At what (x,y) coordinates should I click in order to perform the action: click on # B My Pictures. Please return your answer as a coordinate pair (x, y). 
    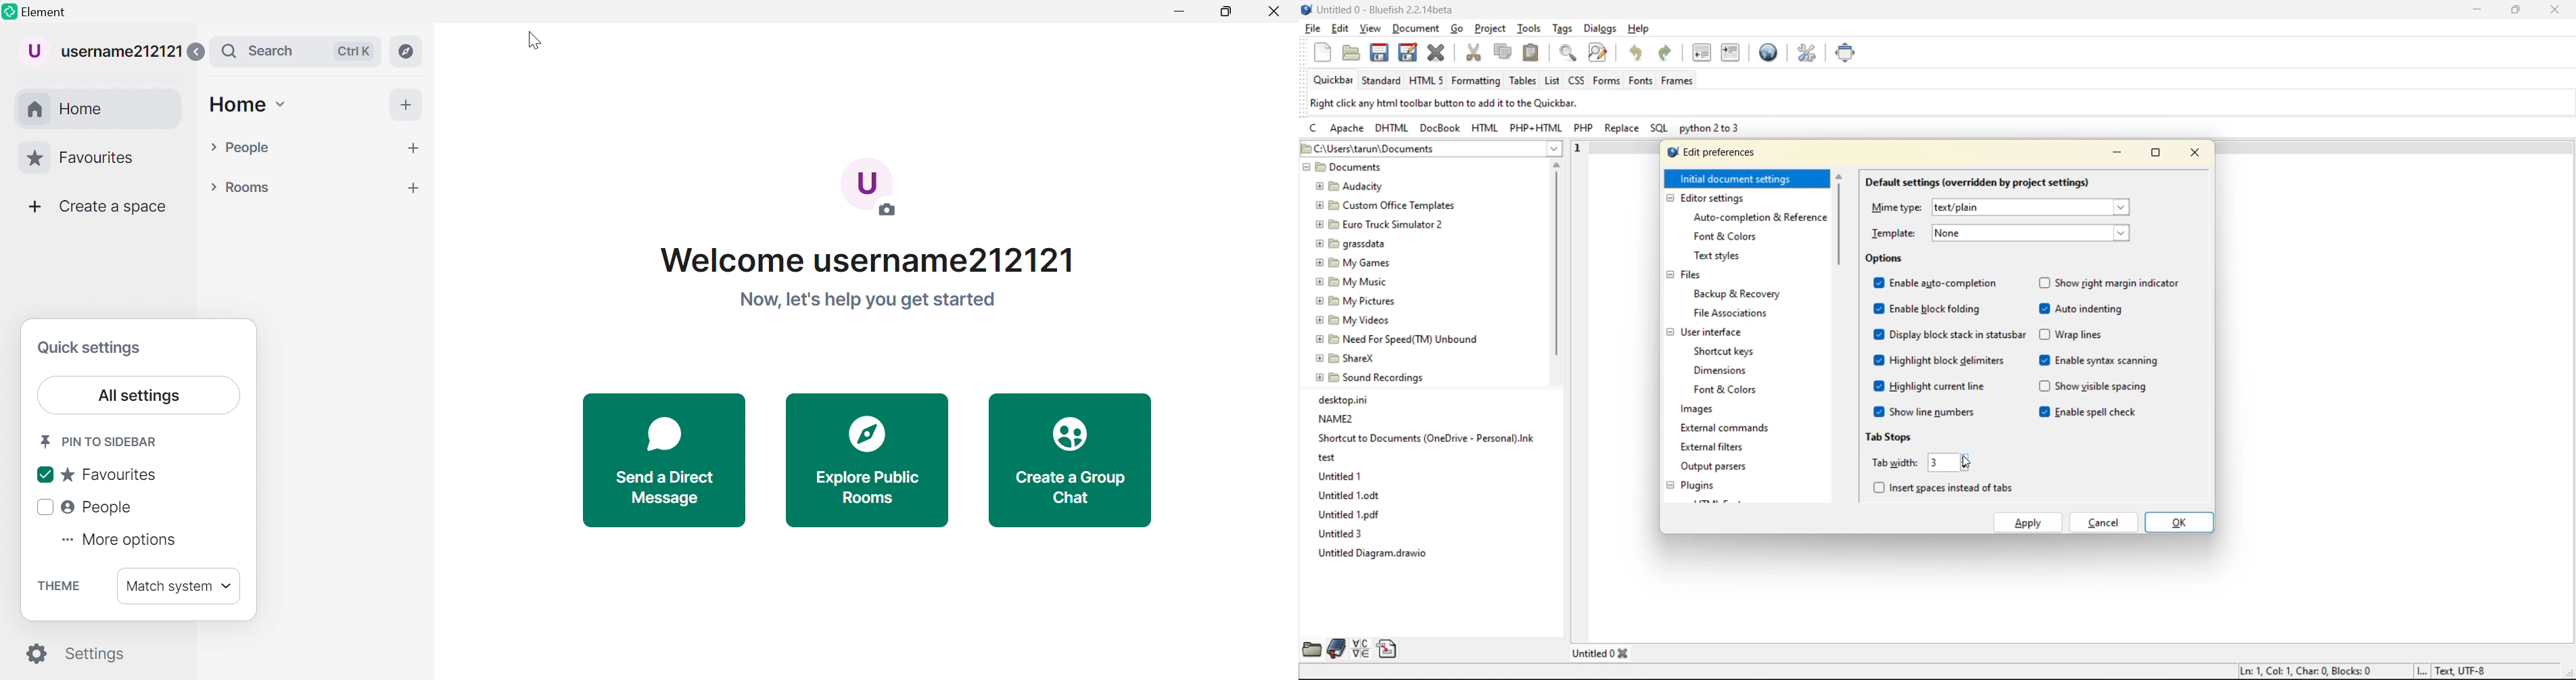
    Looking at the image, I should click on (1356, 300).